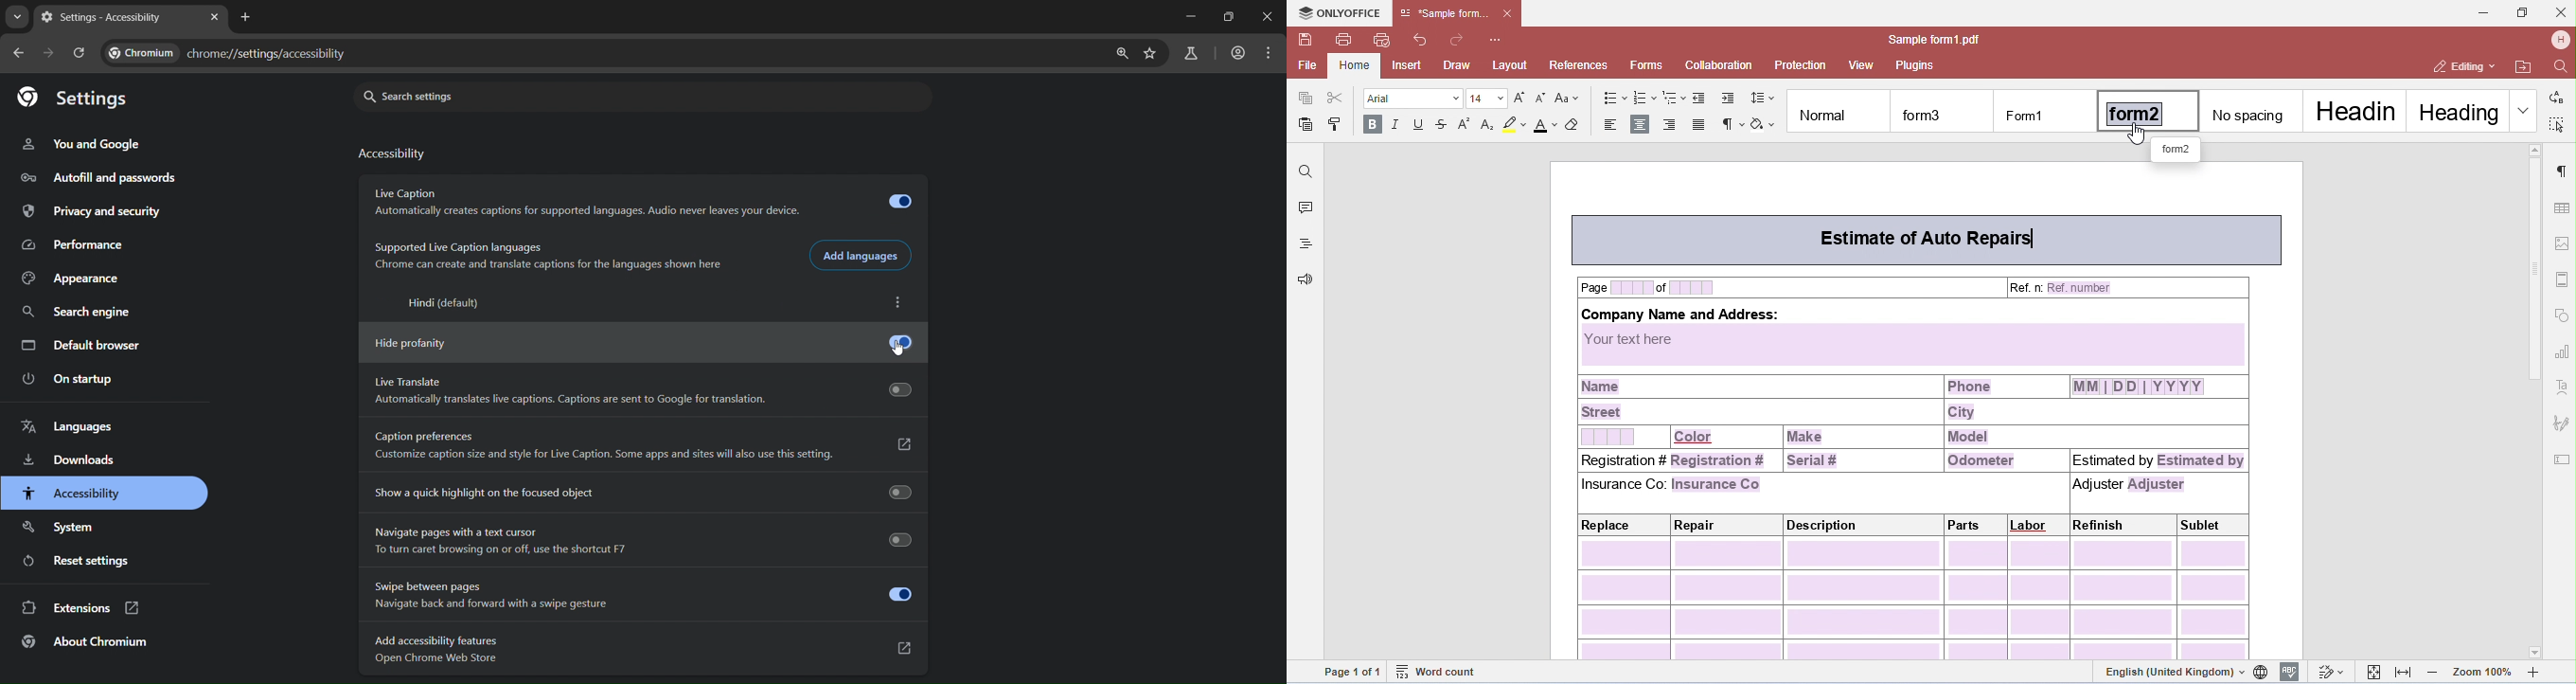 The height and width of the screenshot is (700, 2576). What do you see at coordinates (72, 278) in the screenshot?
I see `appearance` at bounding box center [72, 278].